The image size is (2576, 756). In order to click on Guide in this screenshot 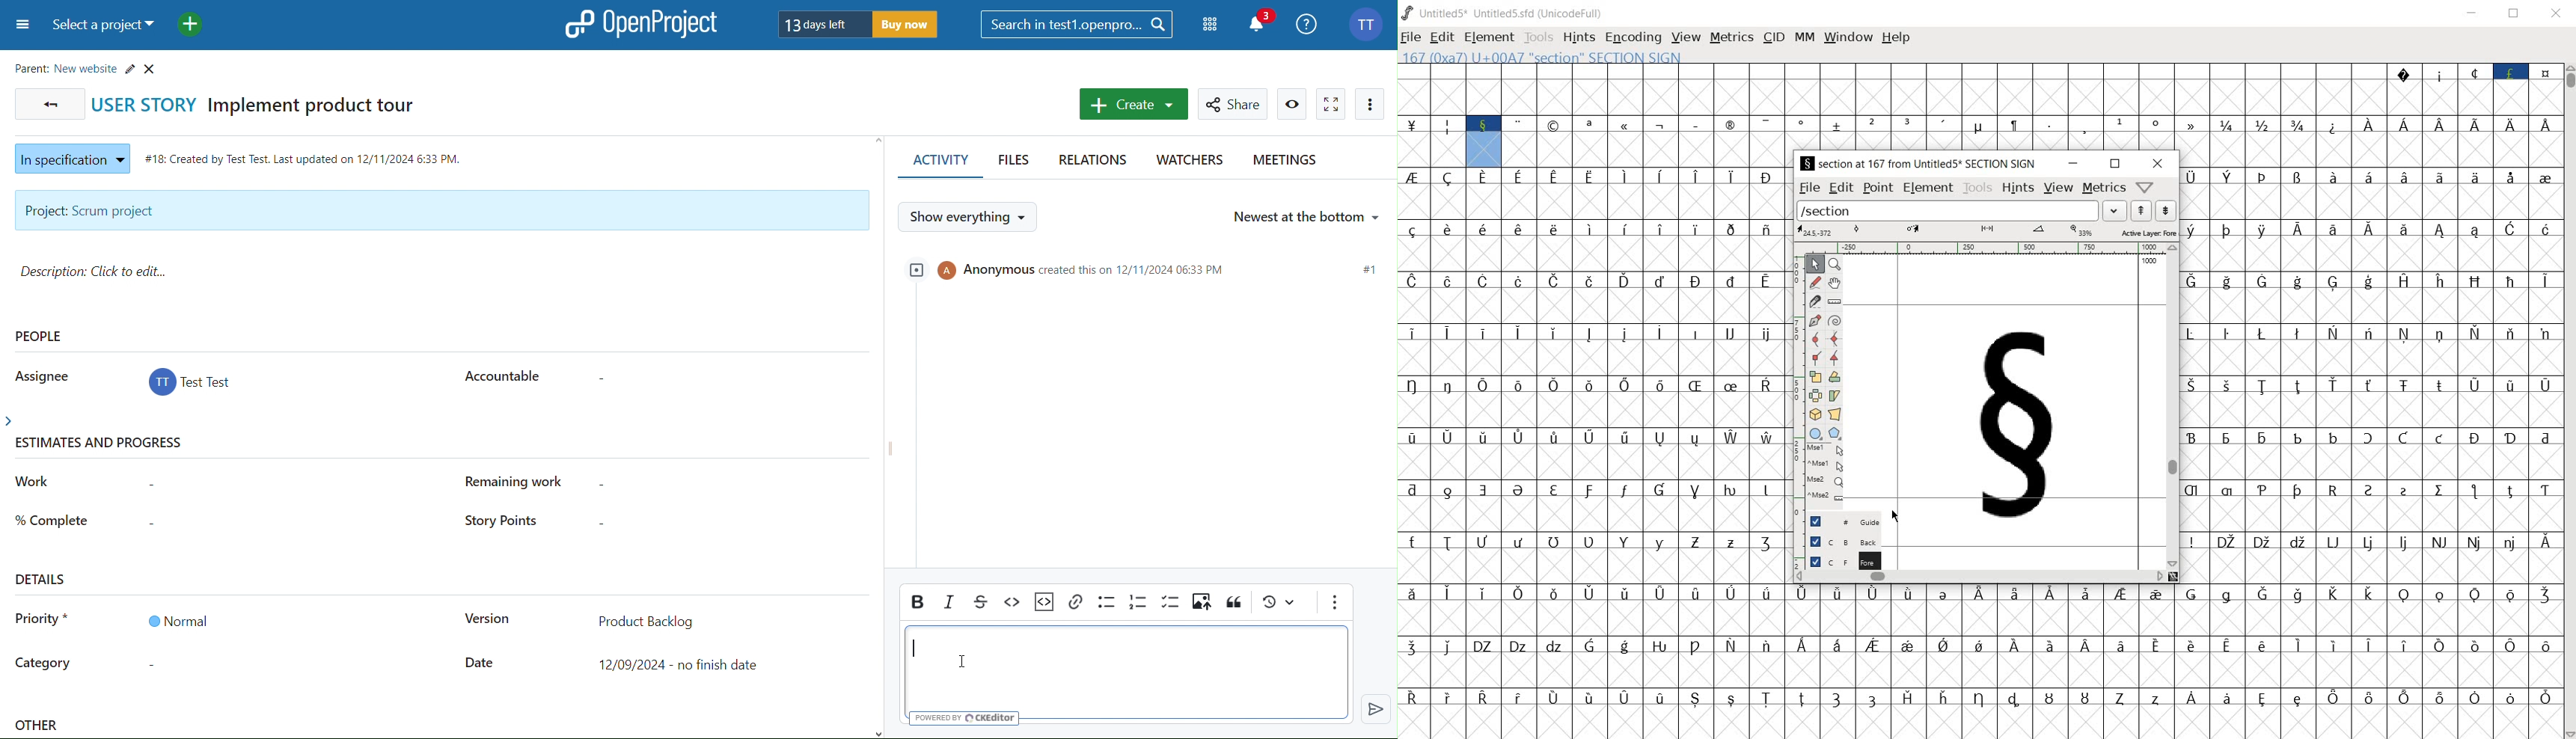, I will do `click(1843, 521)`.